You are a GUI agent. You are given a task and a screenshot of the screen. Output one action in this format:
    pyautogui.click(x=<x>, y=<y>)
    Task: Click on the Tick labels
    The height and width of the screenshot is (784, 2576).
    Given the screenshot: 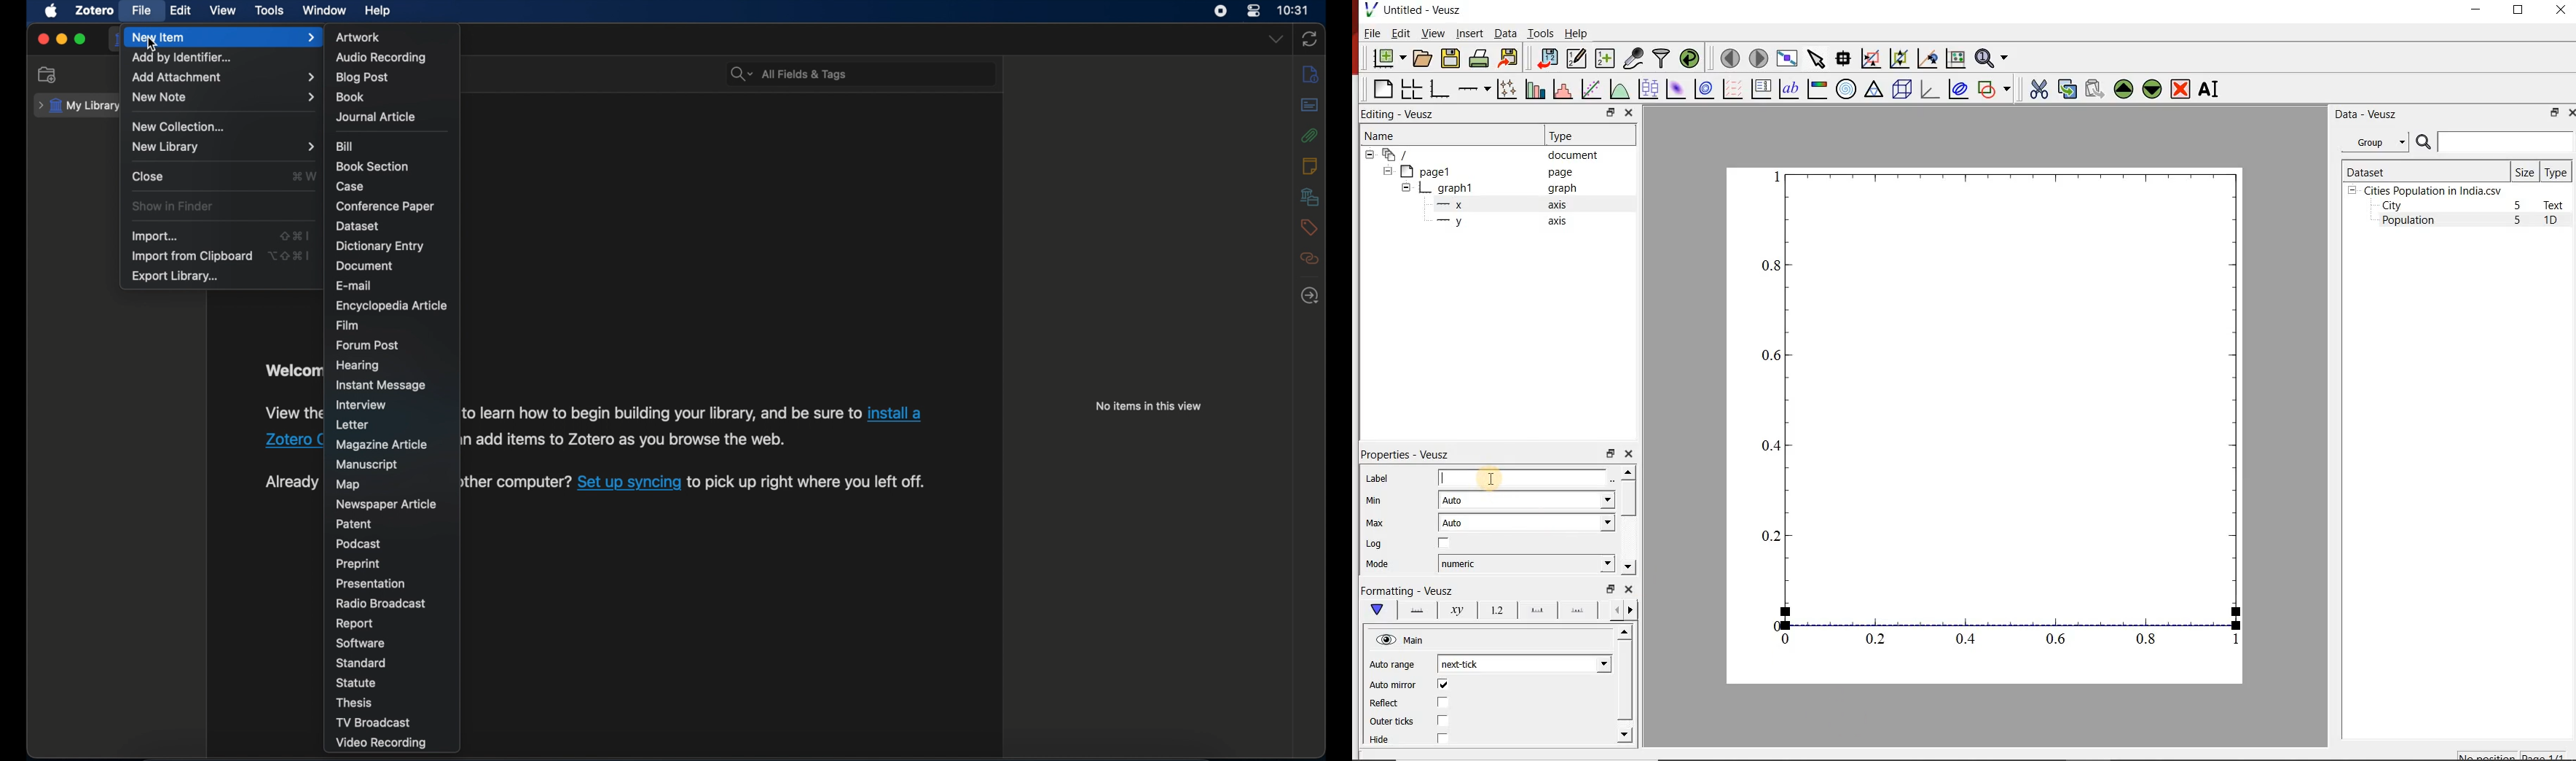 What is the action you would take?
    pyautogui.click(x=1493, y=612)
    